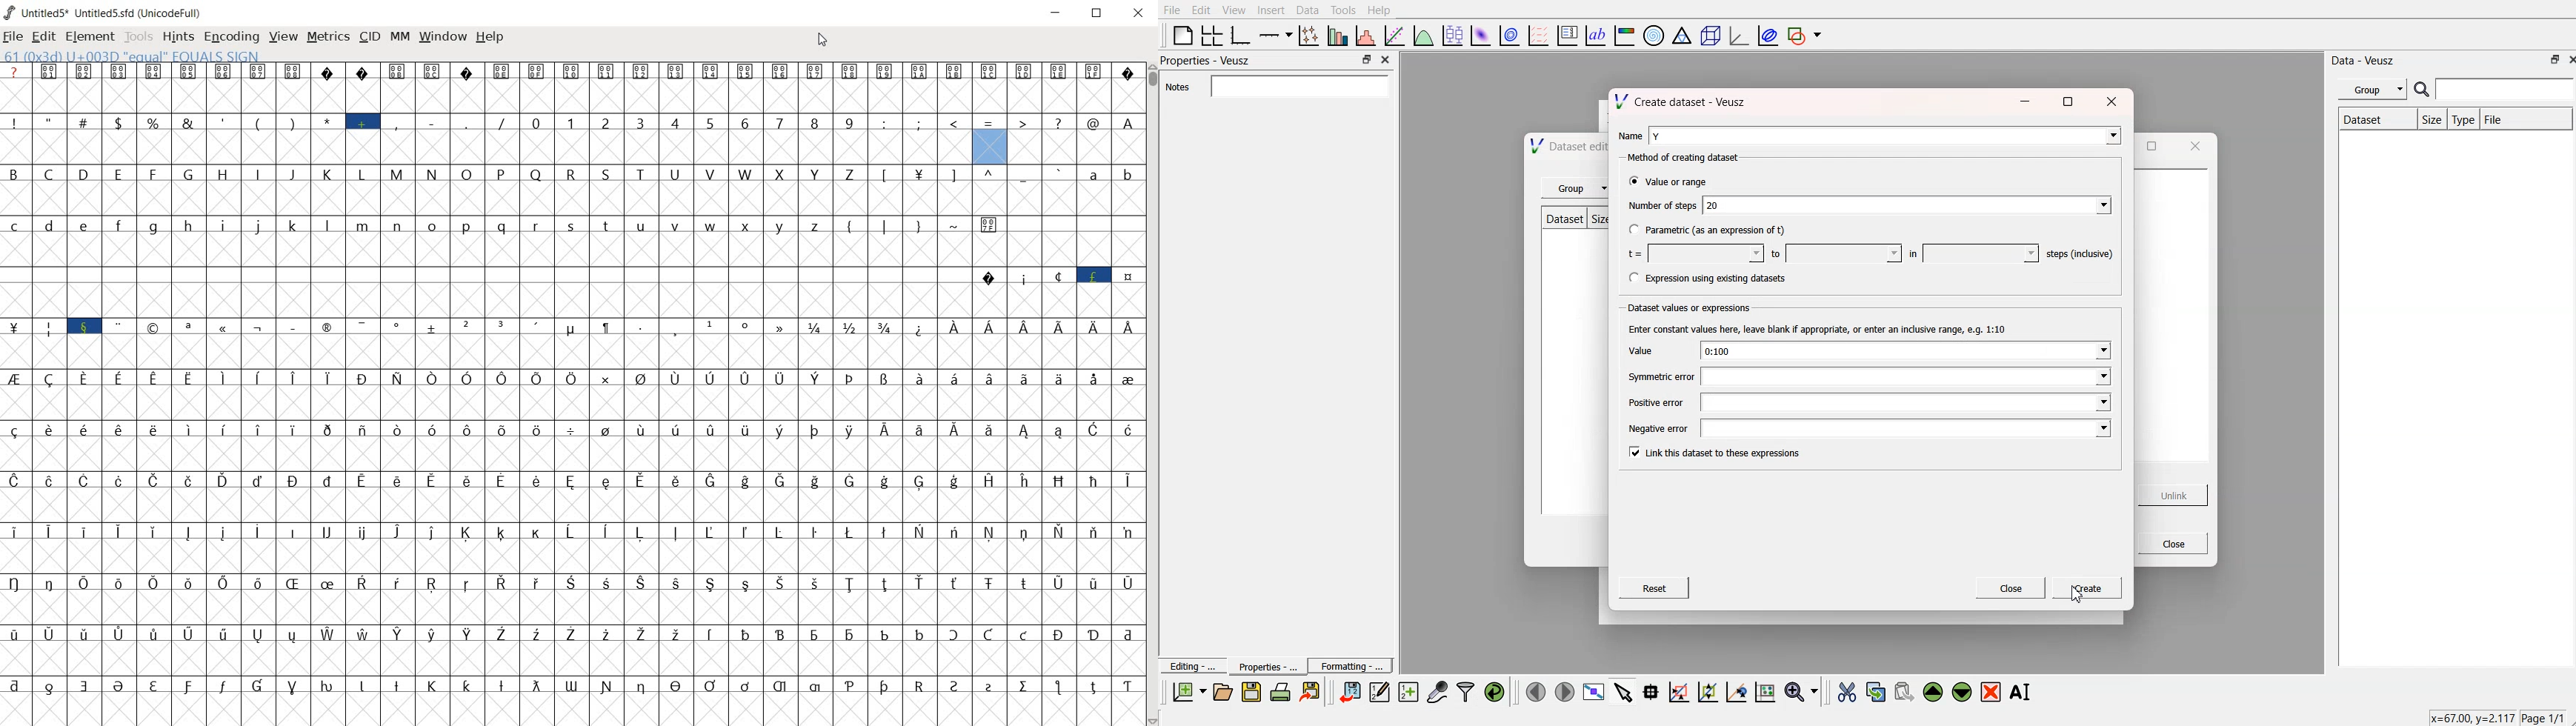 The image size is (2576, 728). What do you see at coordinates (1202, 10) in the screenshot?
I see `Edit` at bounding box center [1202, 10].